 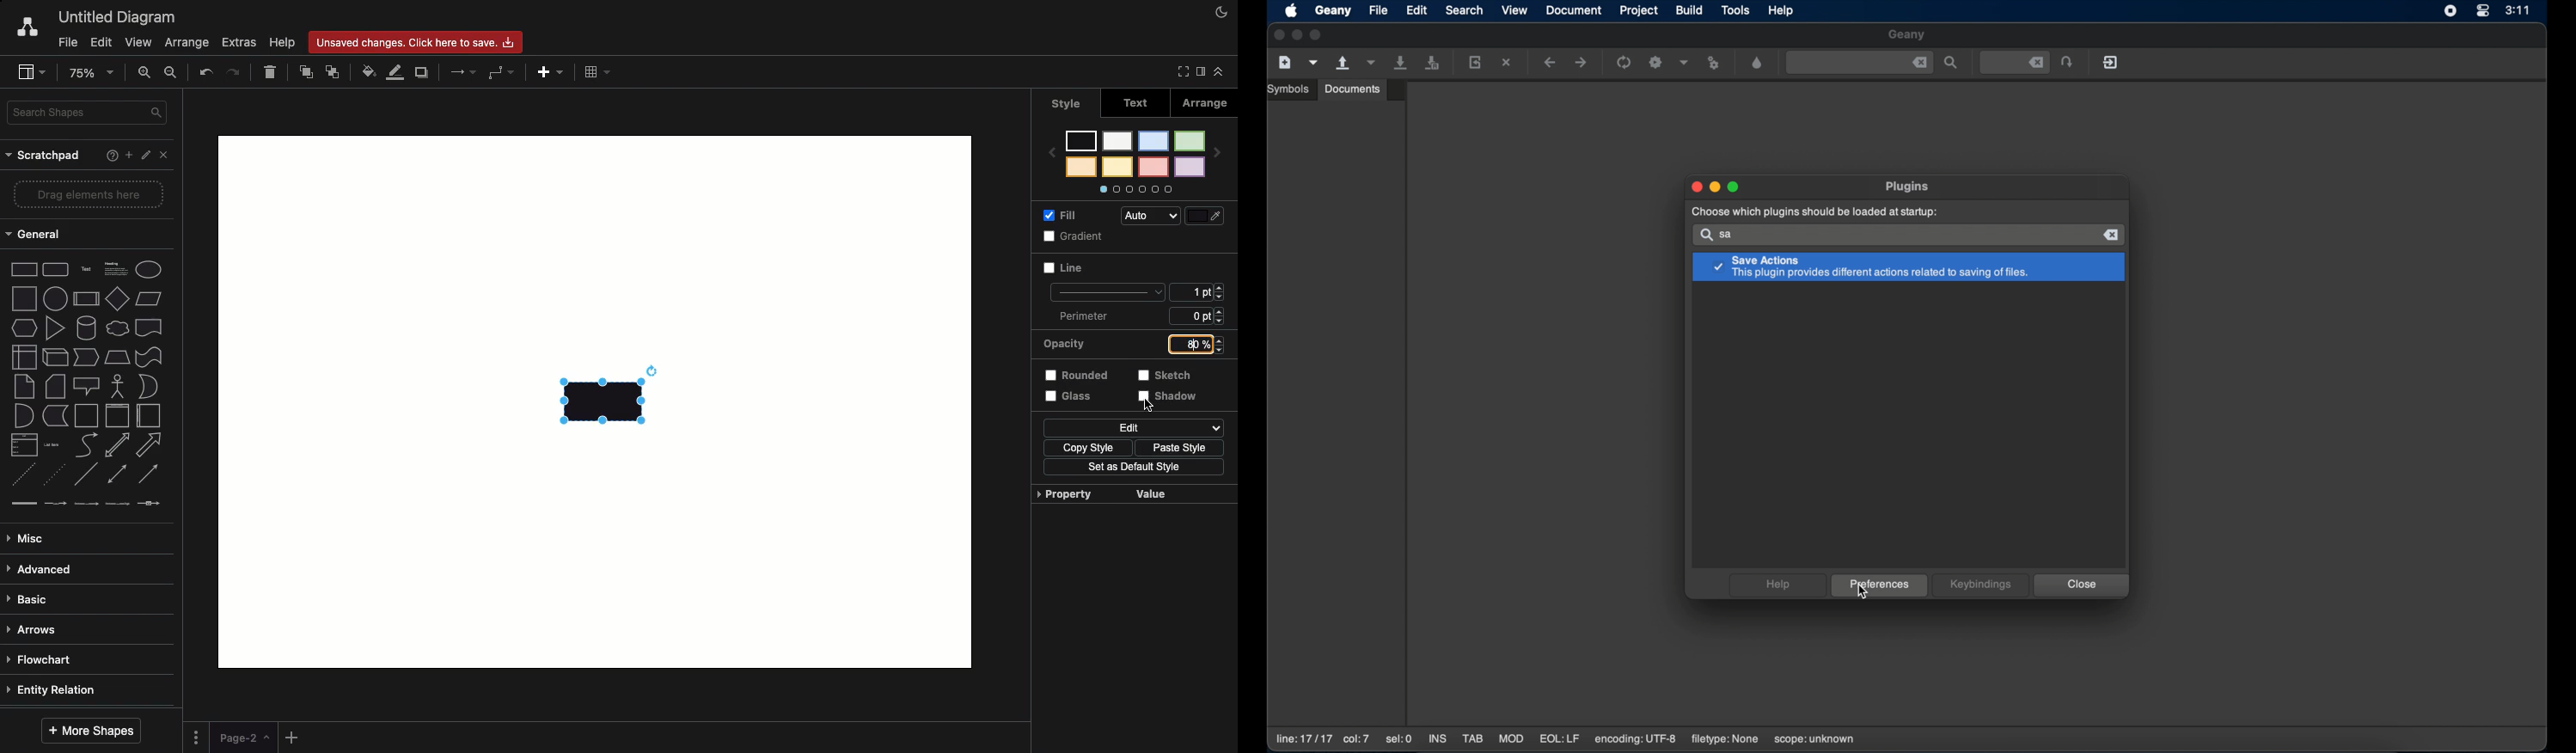 I want to click on line, so click(x=85, y=475).